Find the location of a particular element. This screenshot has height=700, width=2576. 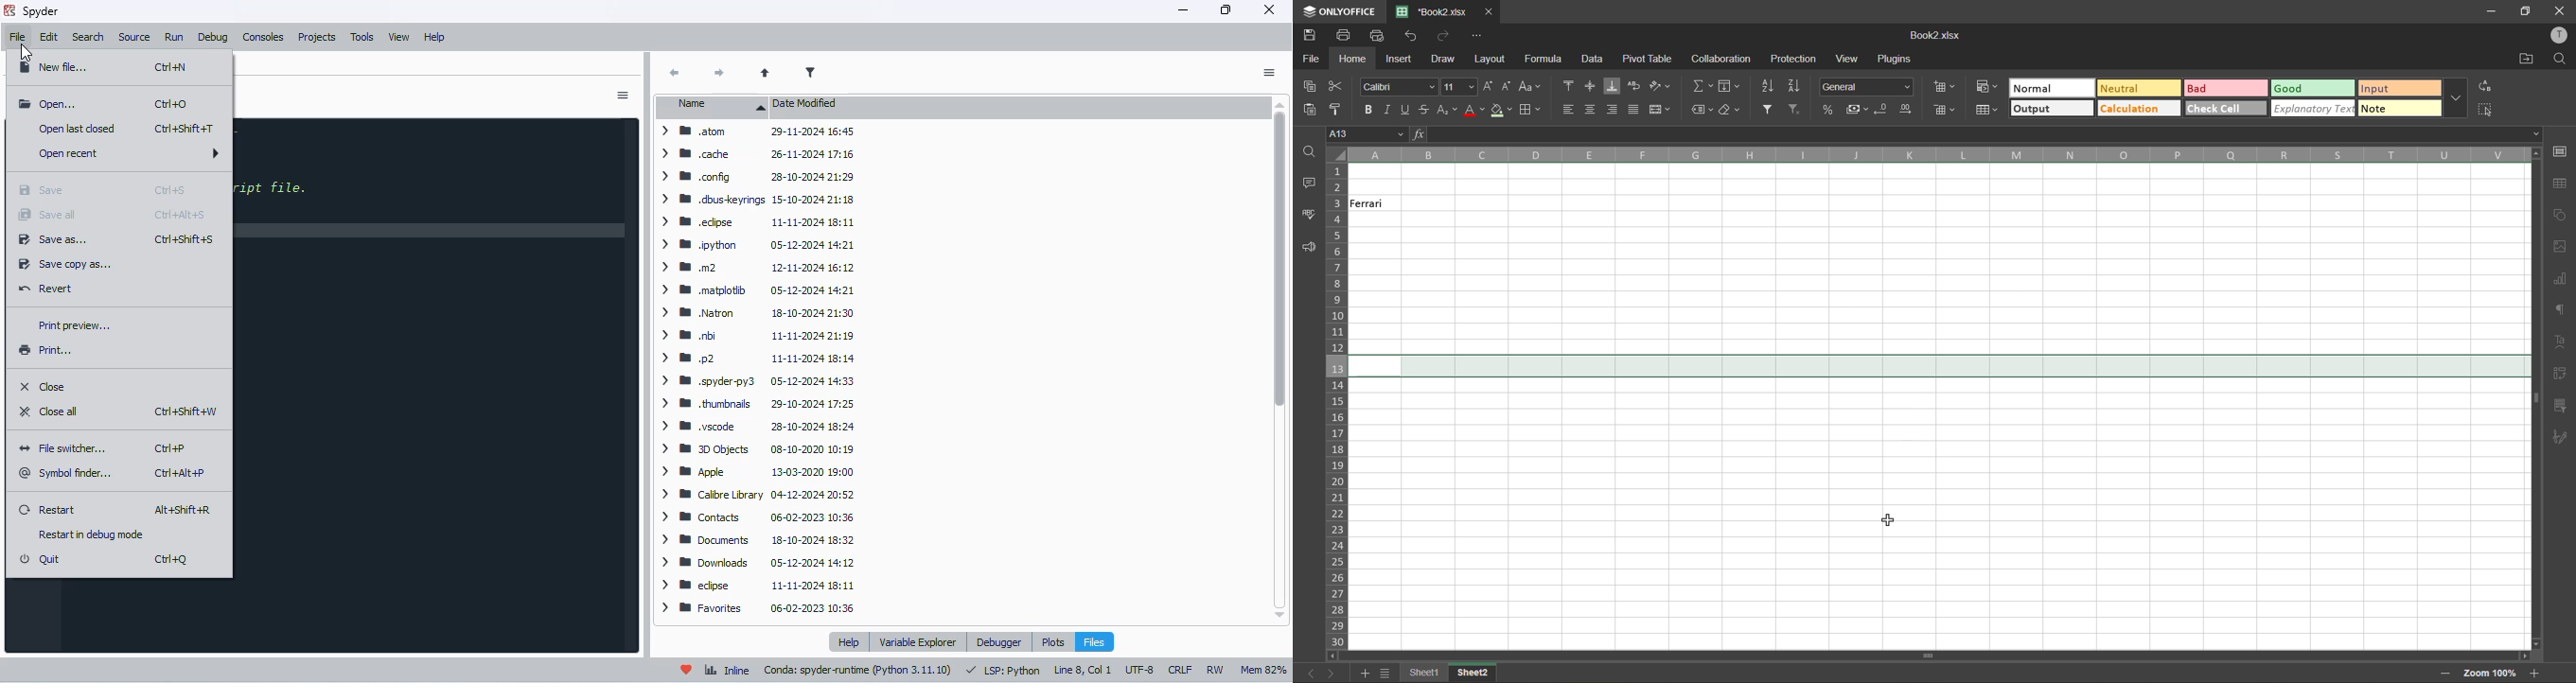

row numbers is located at coordinates (1338, 406).